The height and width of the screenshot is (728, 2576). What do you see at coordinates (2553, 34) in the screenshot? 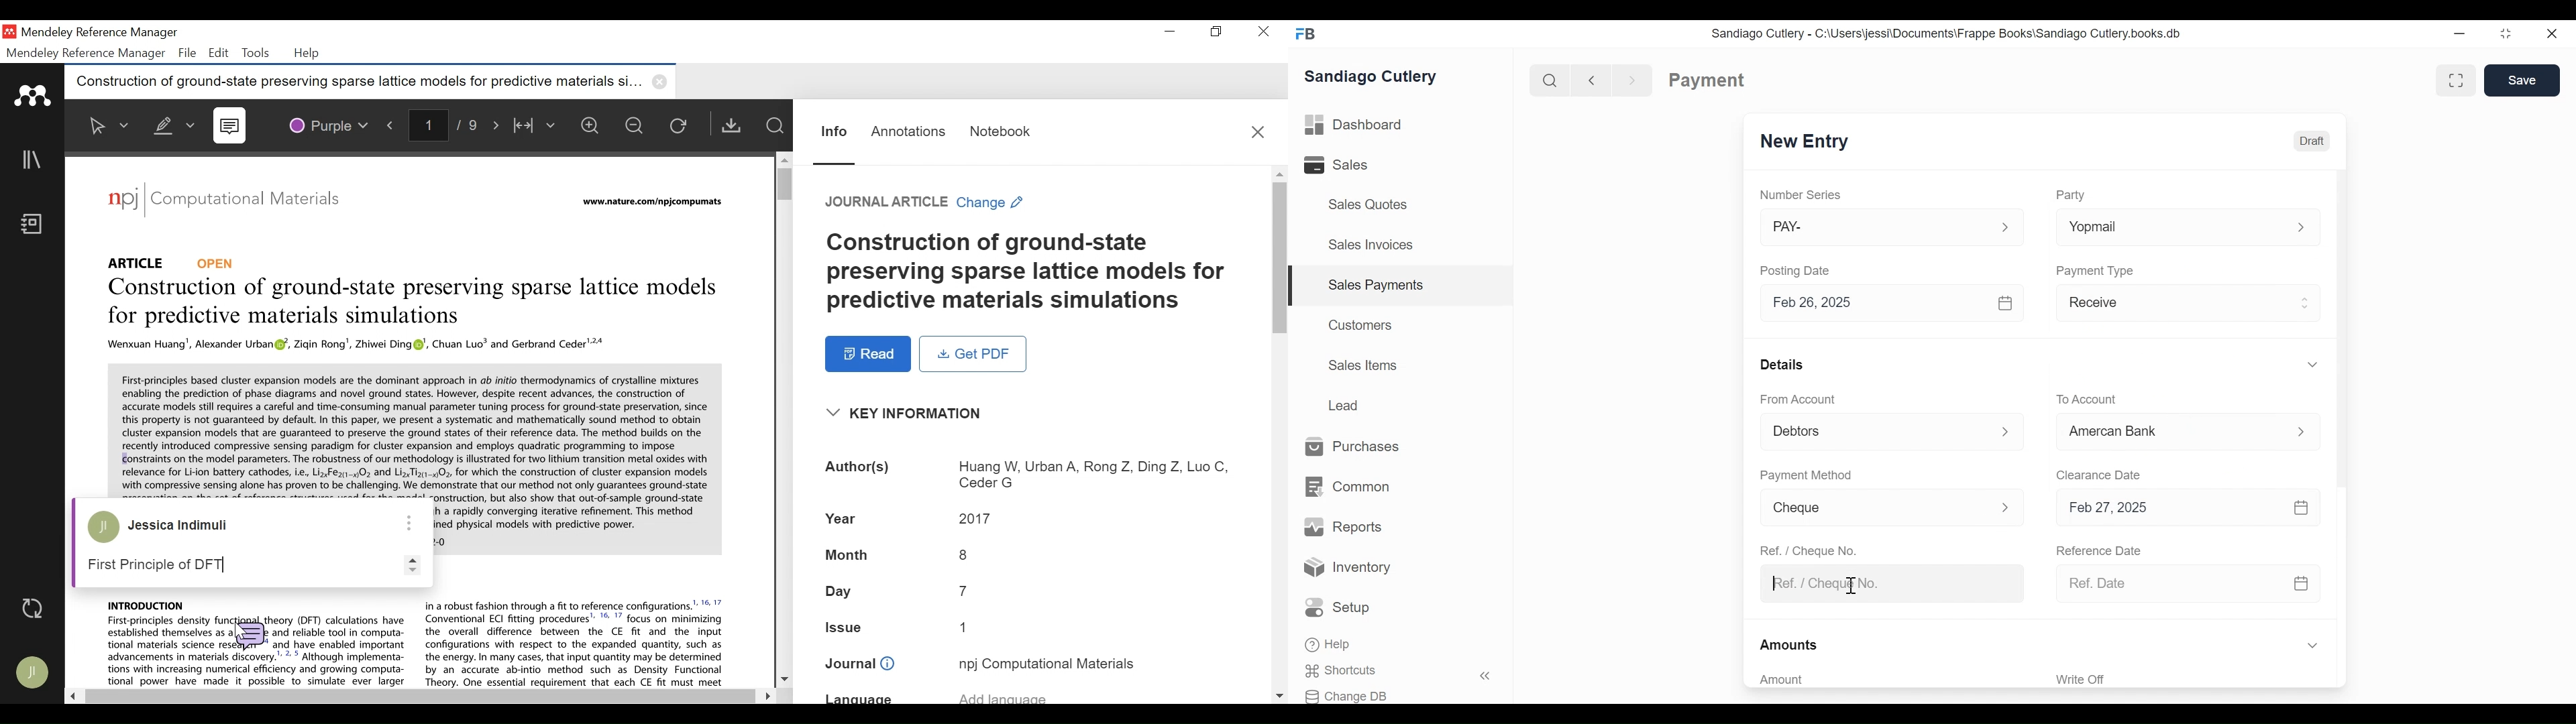
I see `Close ` at bounding box center [2553, 34].